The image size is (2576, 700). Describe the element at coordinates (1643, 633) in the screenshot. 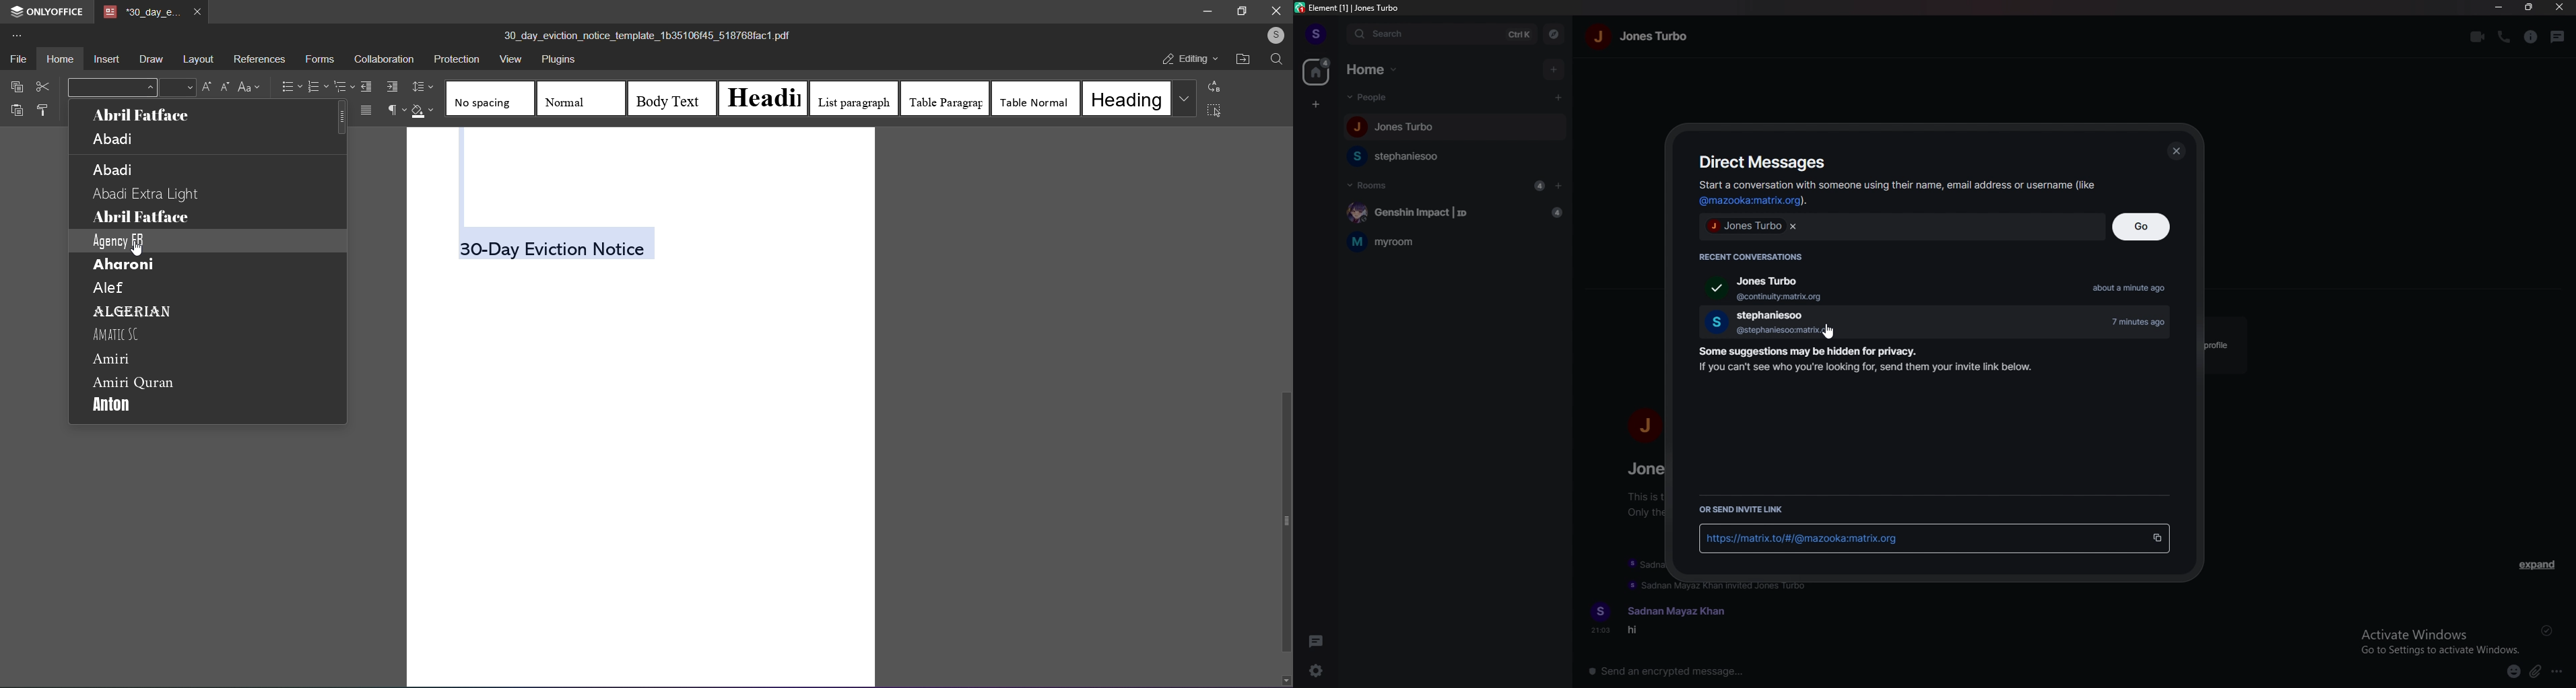

I see `hi` at that location.